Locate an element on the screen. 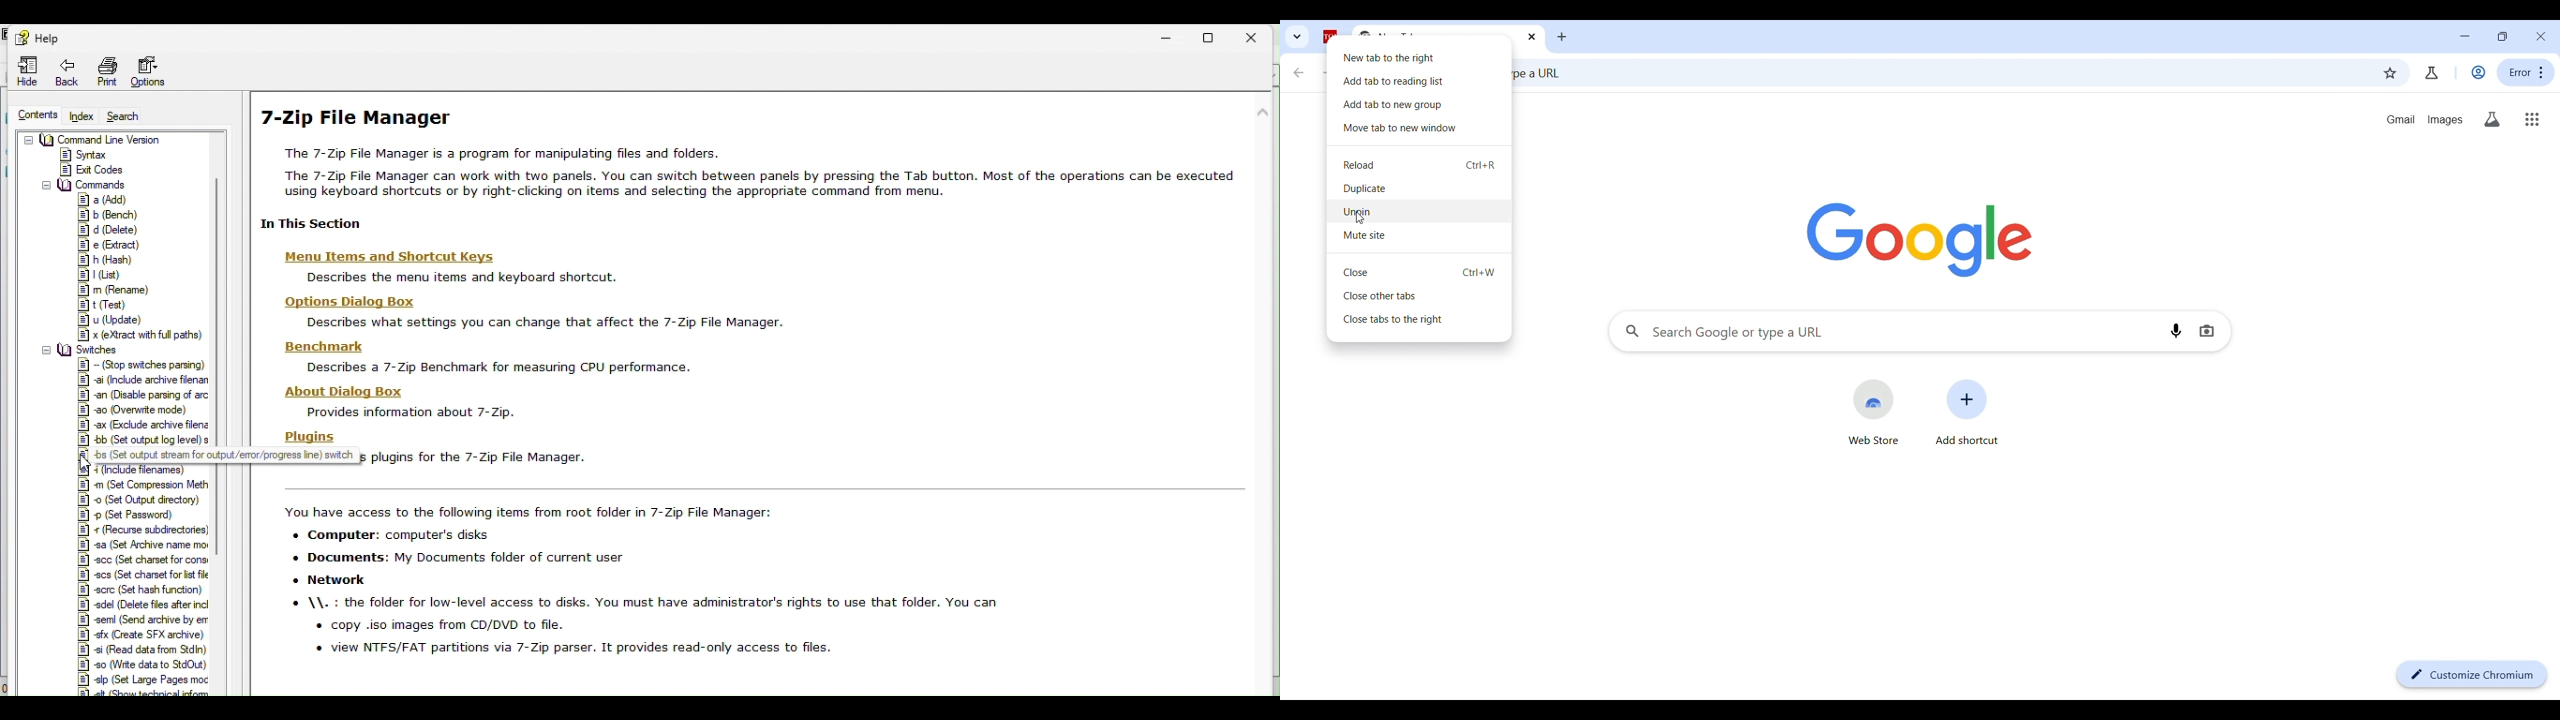 The width and height of the screenshot is (2576, 728). collapse is located at coordinates (43, 353).